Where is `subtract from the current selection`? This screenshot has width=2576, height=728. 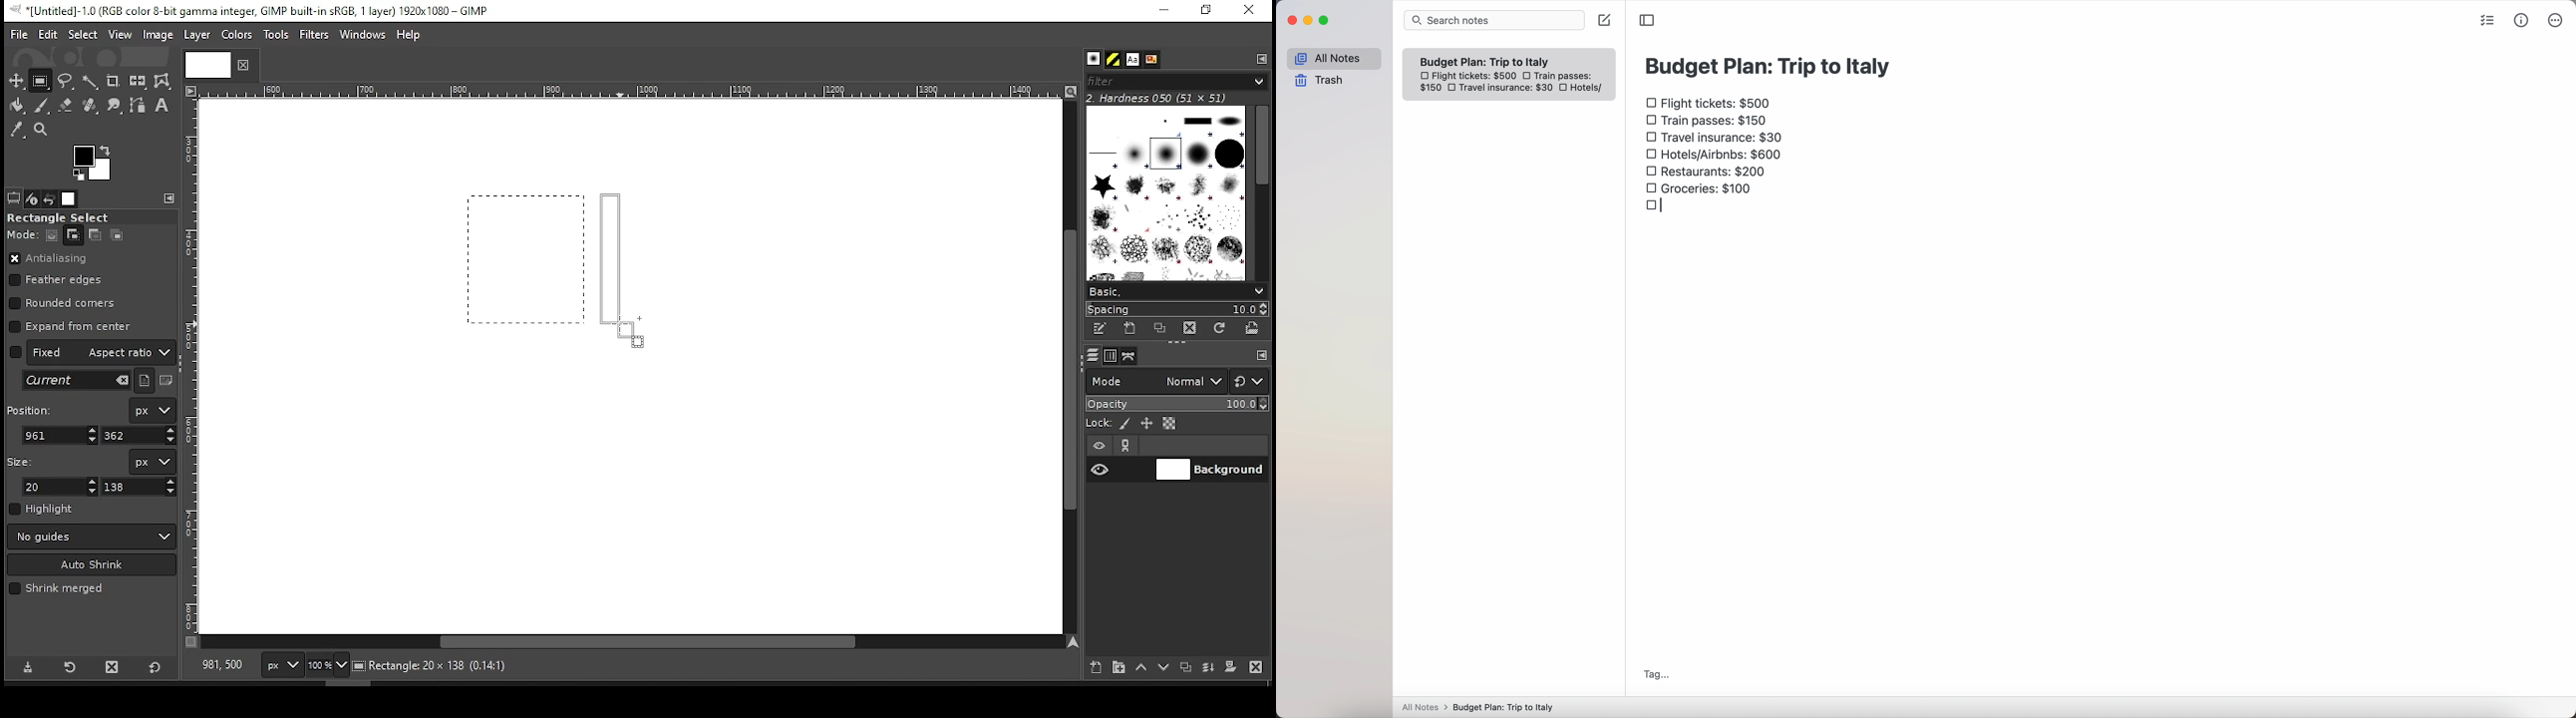
subtract from the current selection is located at coordinates (94, 235).